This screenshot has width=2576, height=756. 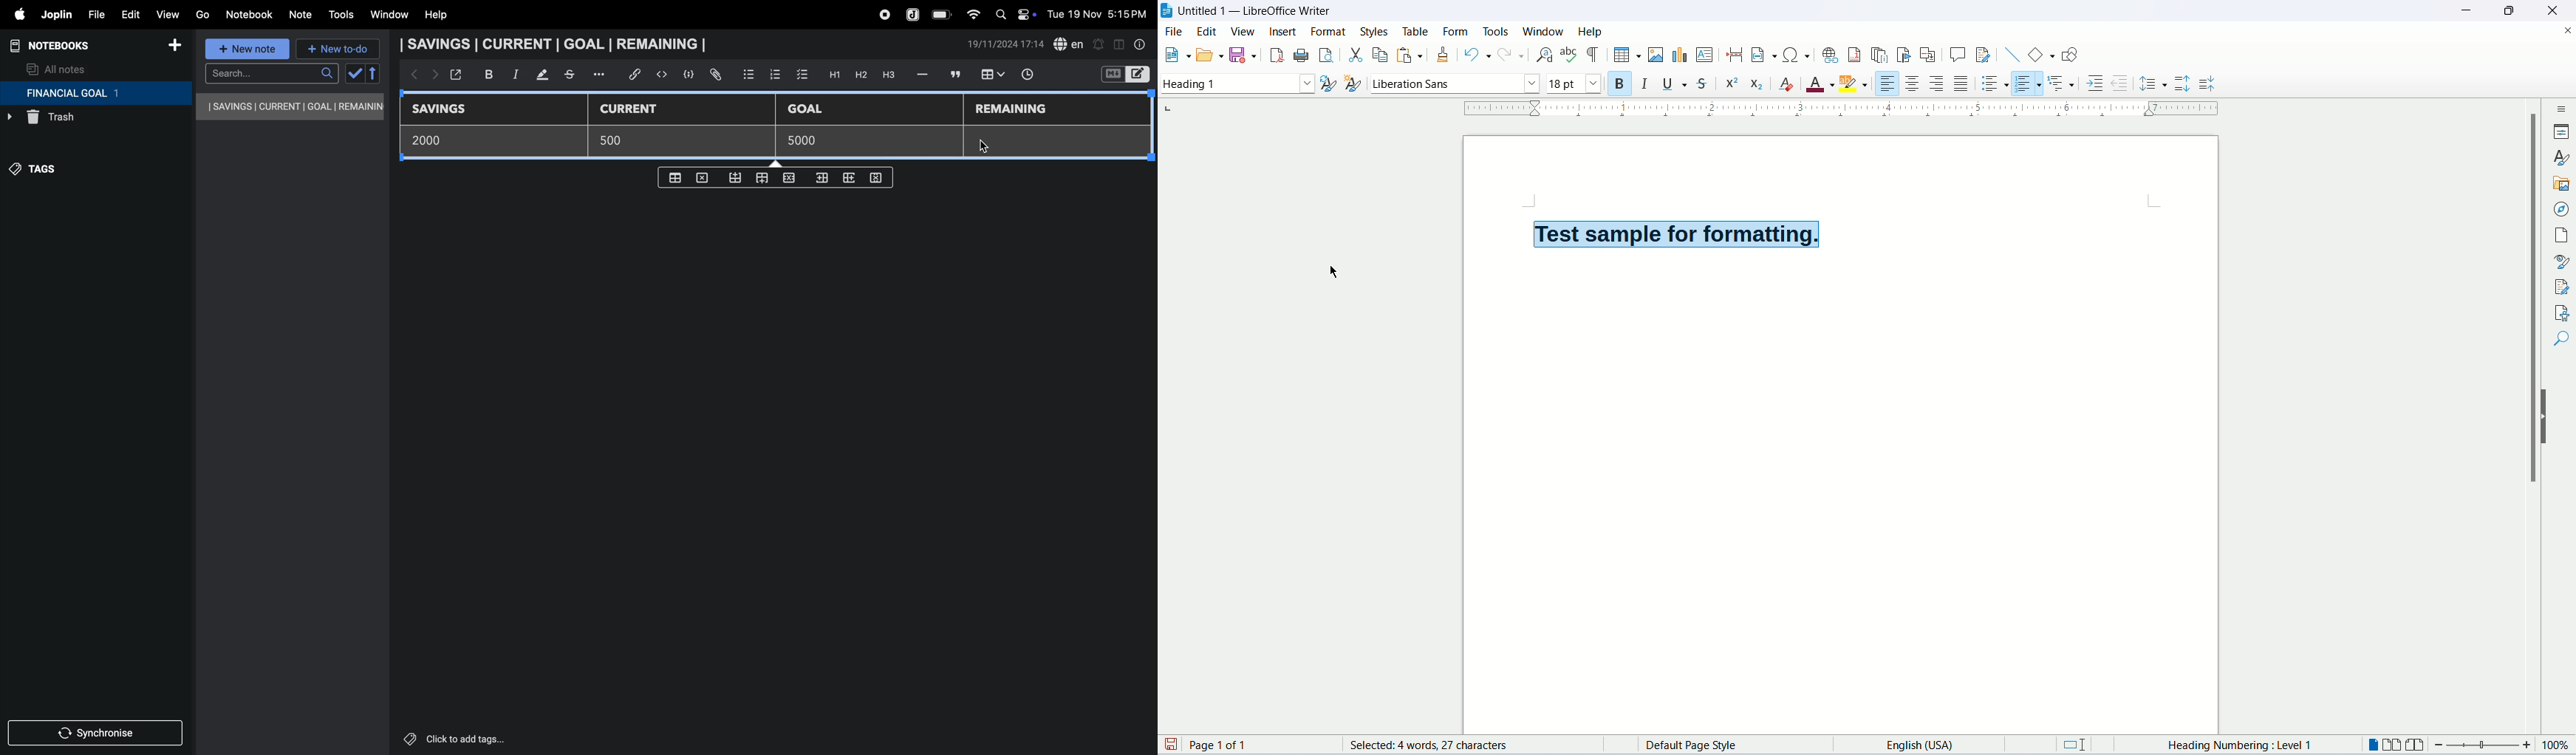 I want to click on go, so click(x=202, y=13).